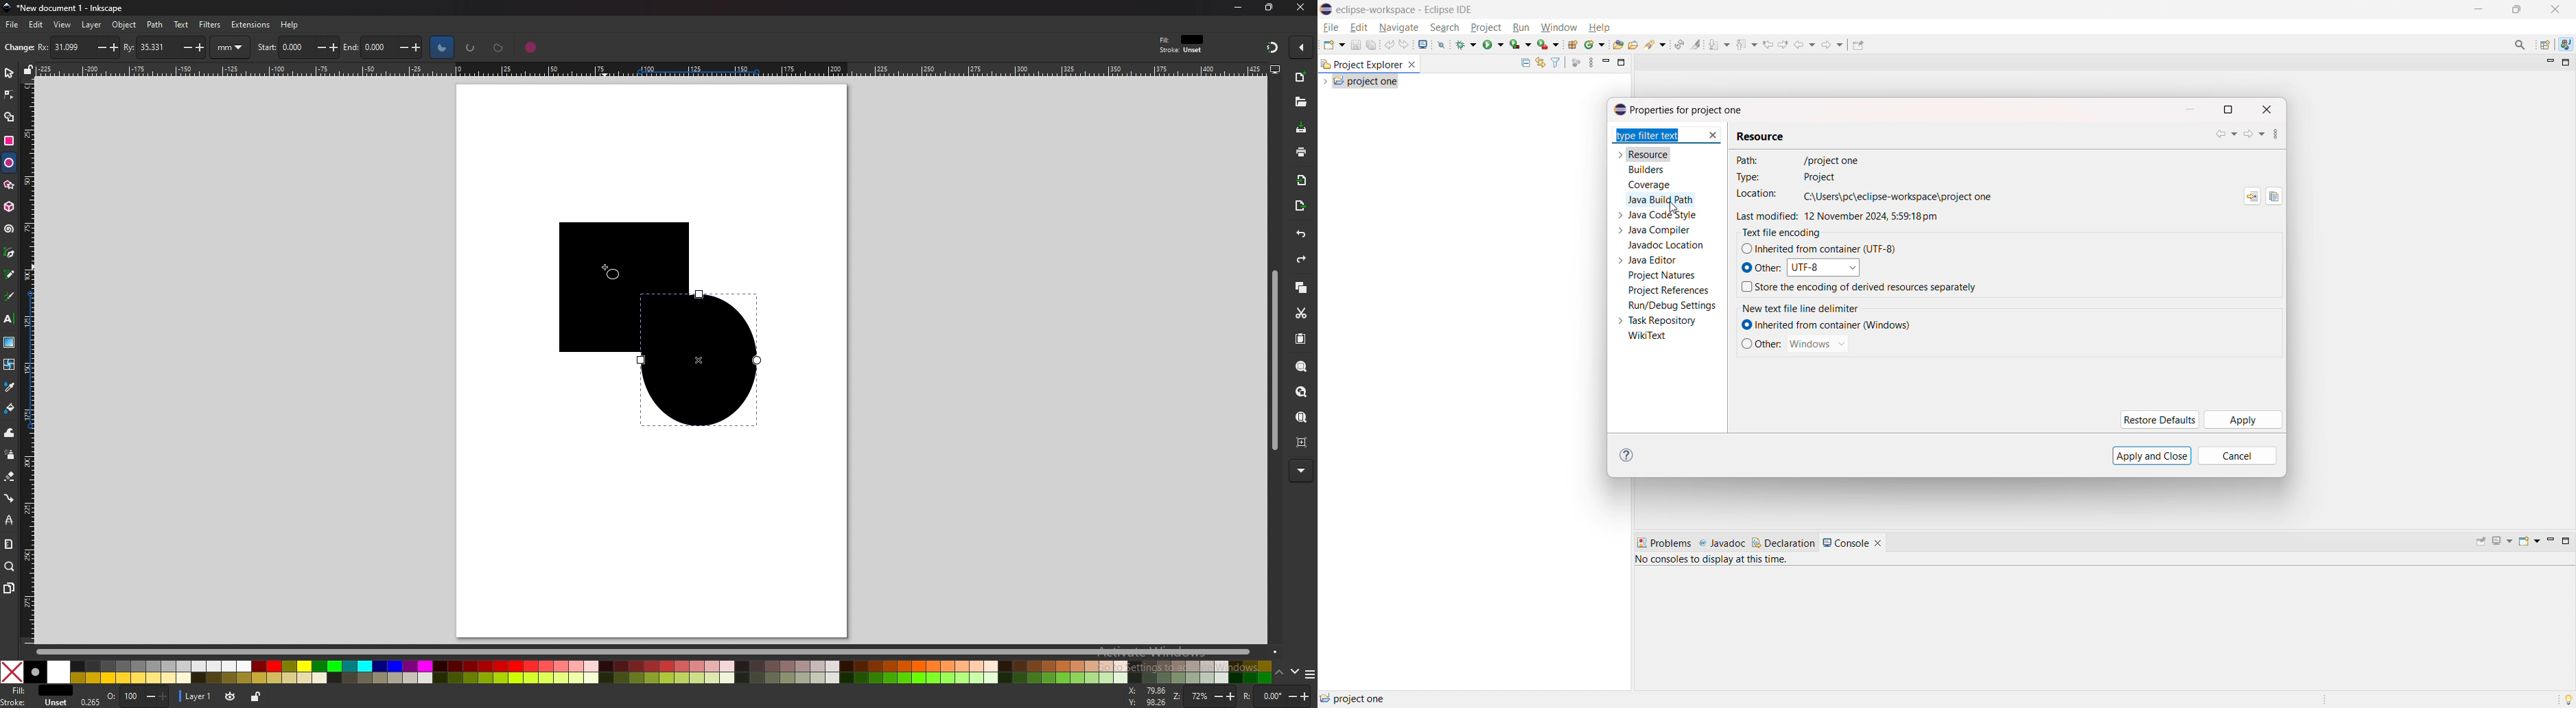 This screenshot has height=728, width=2576. I want to click on up, so click(1280, 673).